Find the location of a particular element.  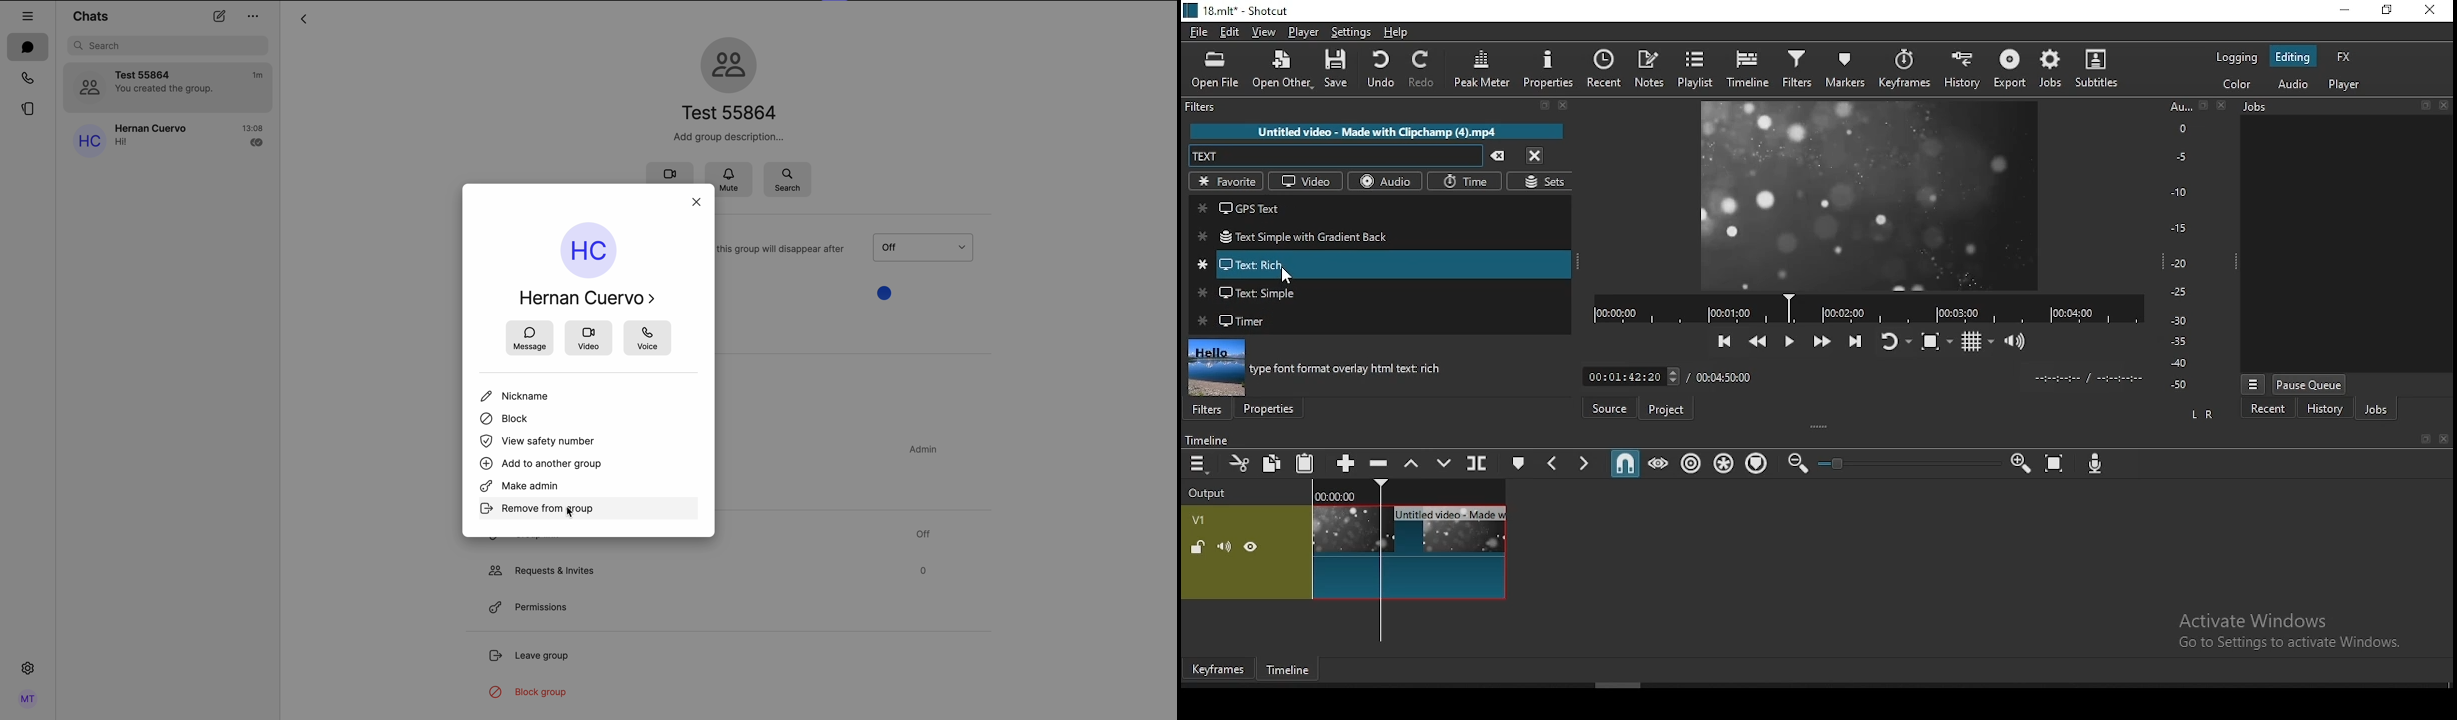

chats is located at coordinates (90, 15).